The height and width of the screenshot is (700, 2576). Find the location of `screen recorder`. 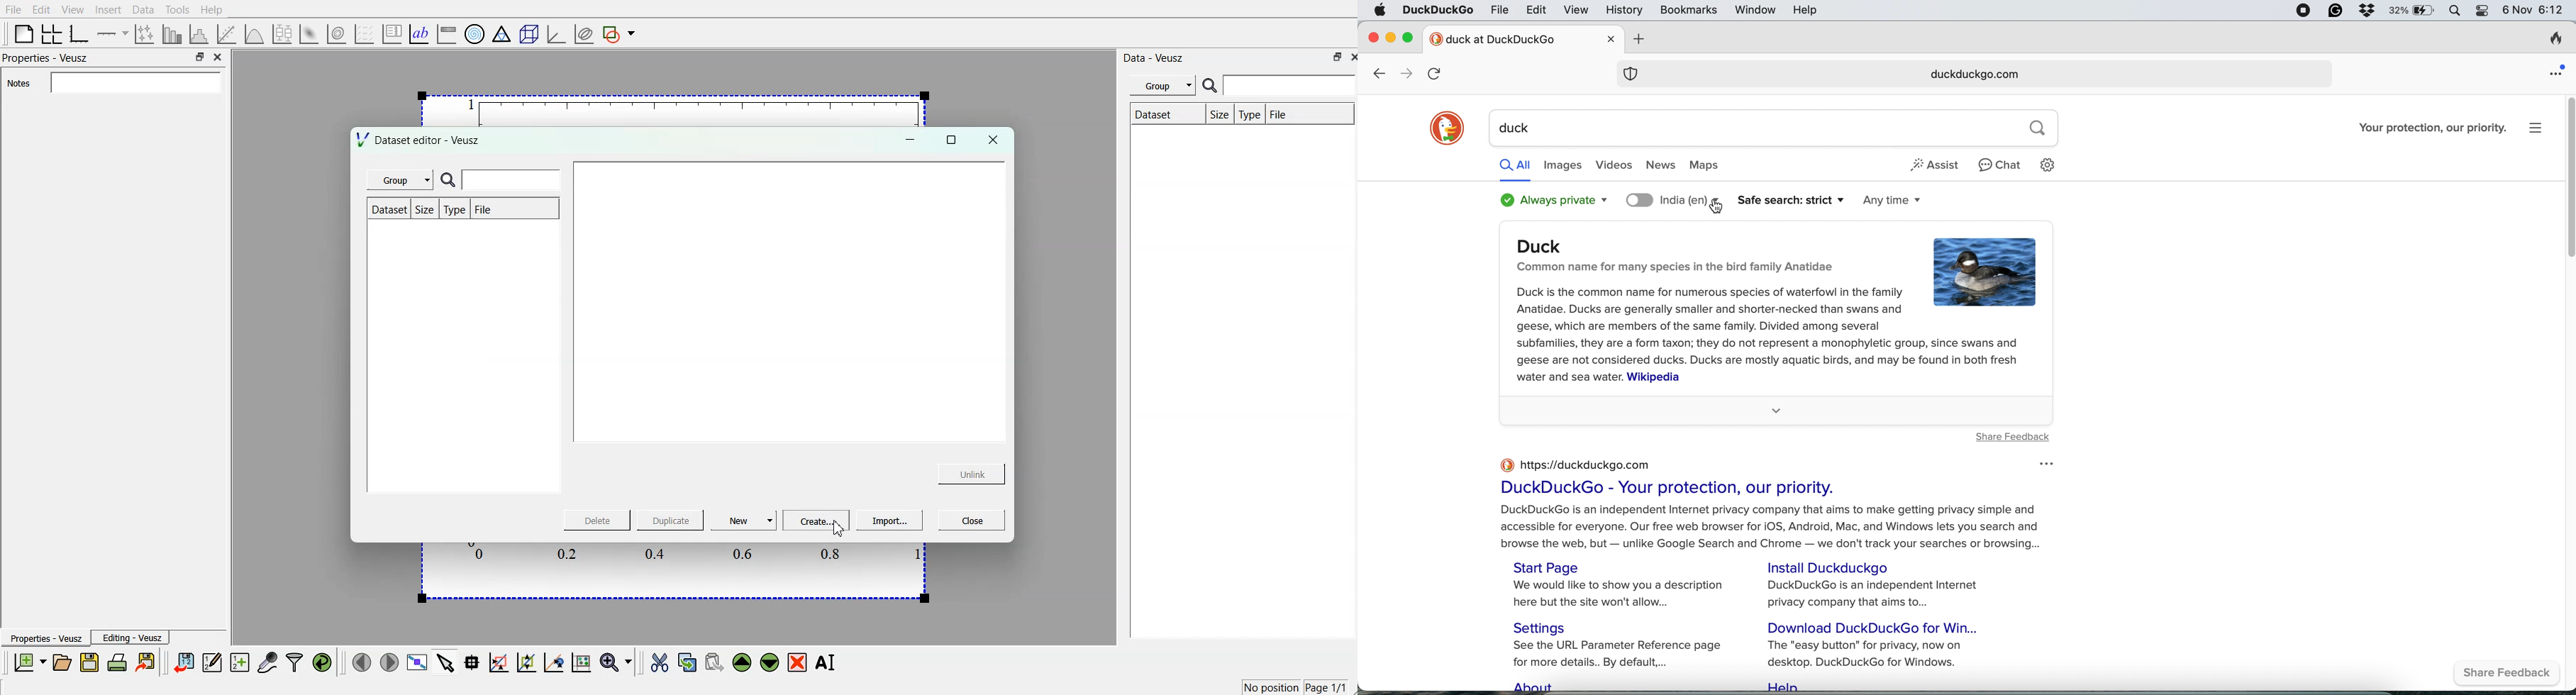

screen recorder is located at coordinates (2304, 11).